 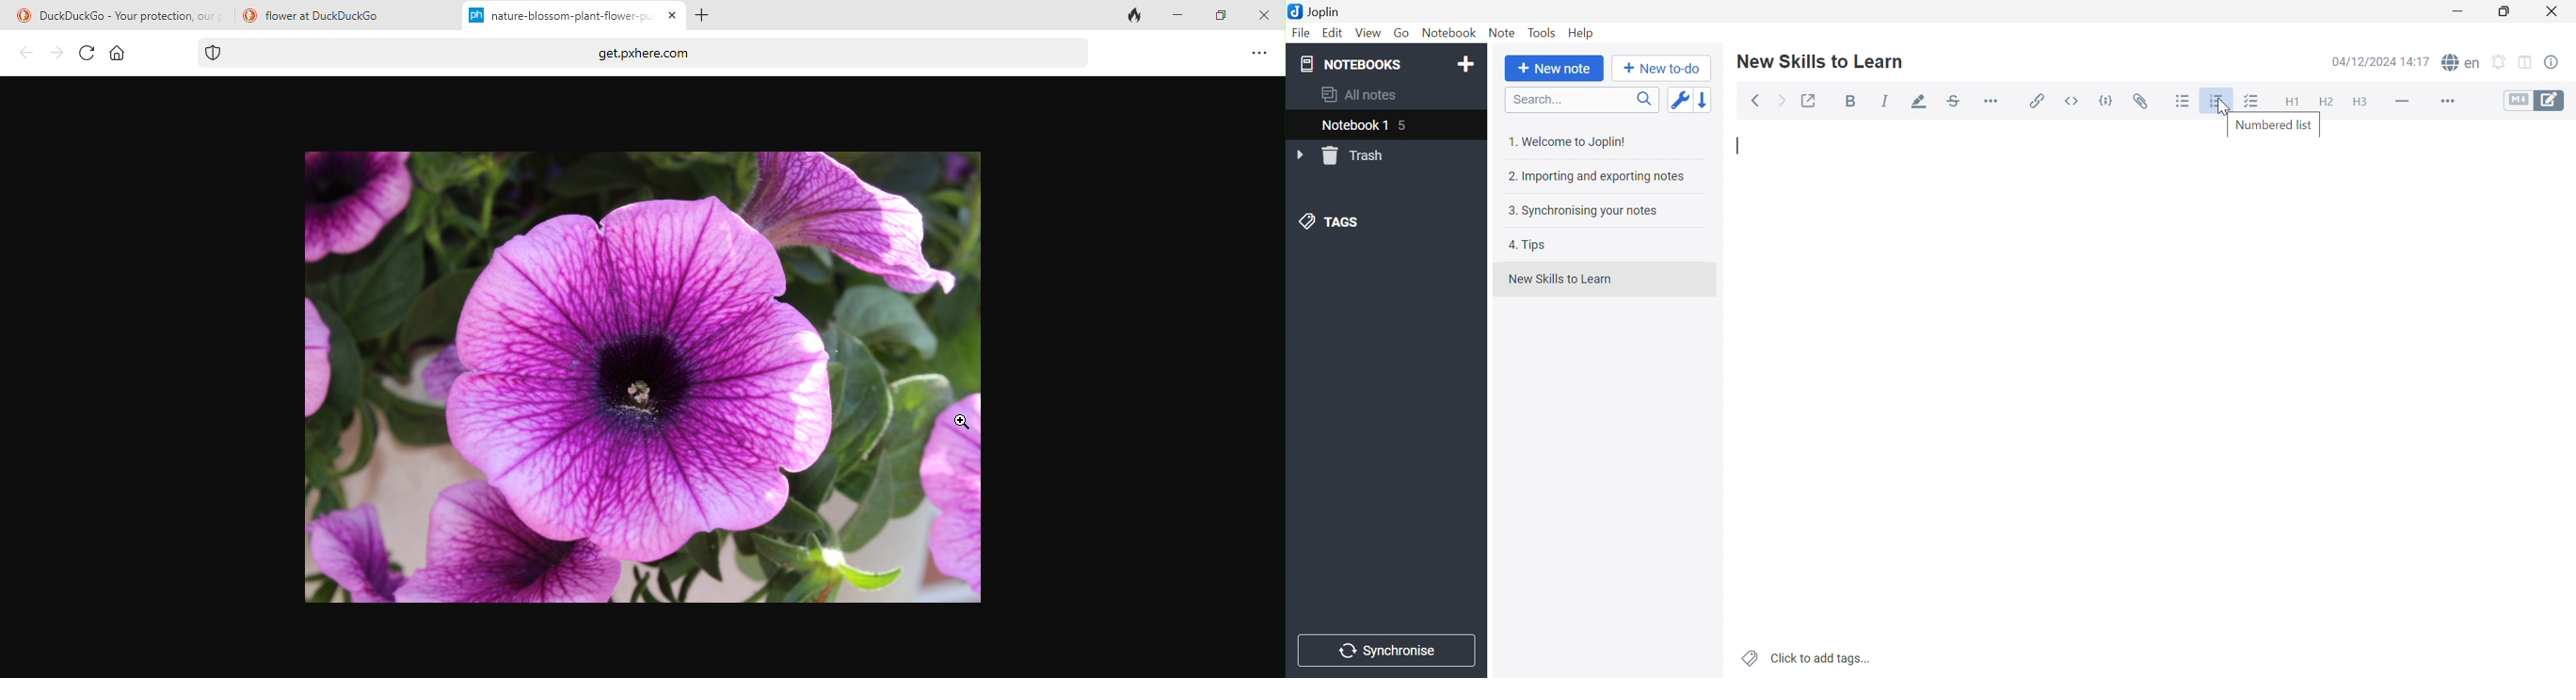 What do you see at coordinates (2446, 102) in the screenshot?
I see `More...` at bounding box center [2446, 102].